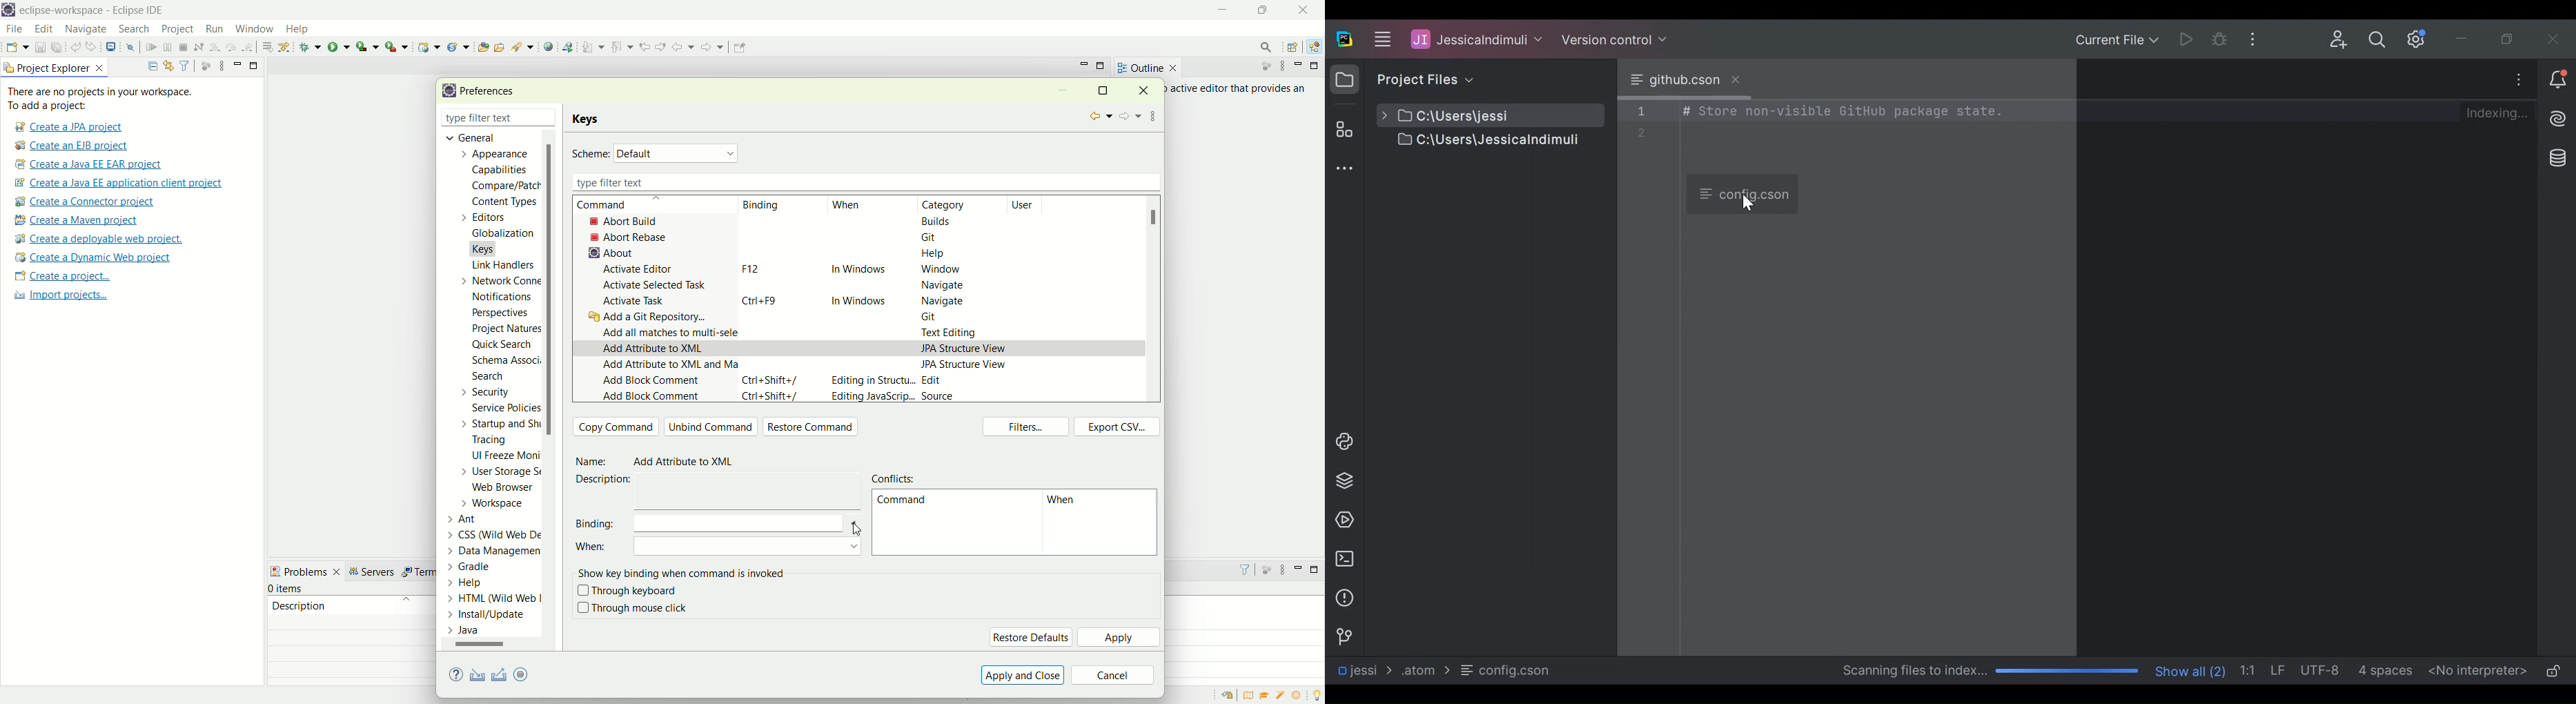 This screenshot has width=2576, height=728. I want to click on Default, so click(678, 153).